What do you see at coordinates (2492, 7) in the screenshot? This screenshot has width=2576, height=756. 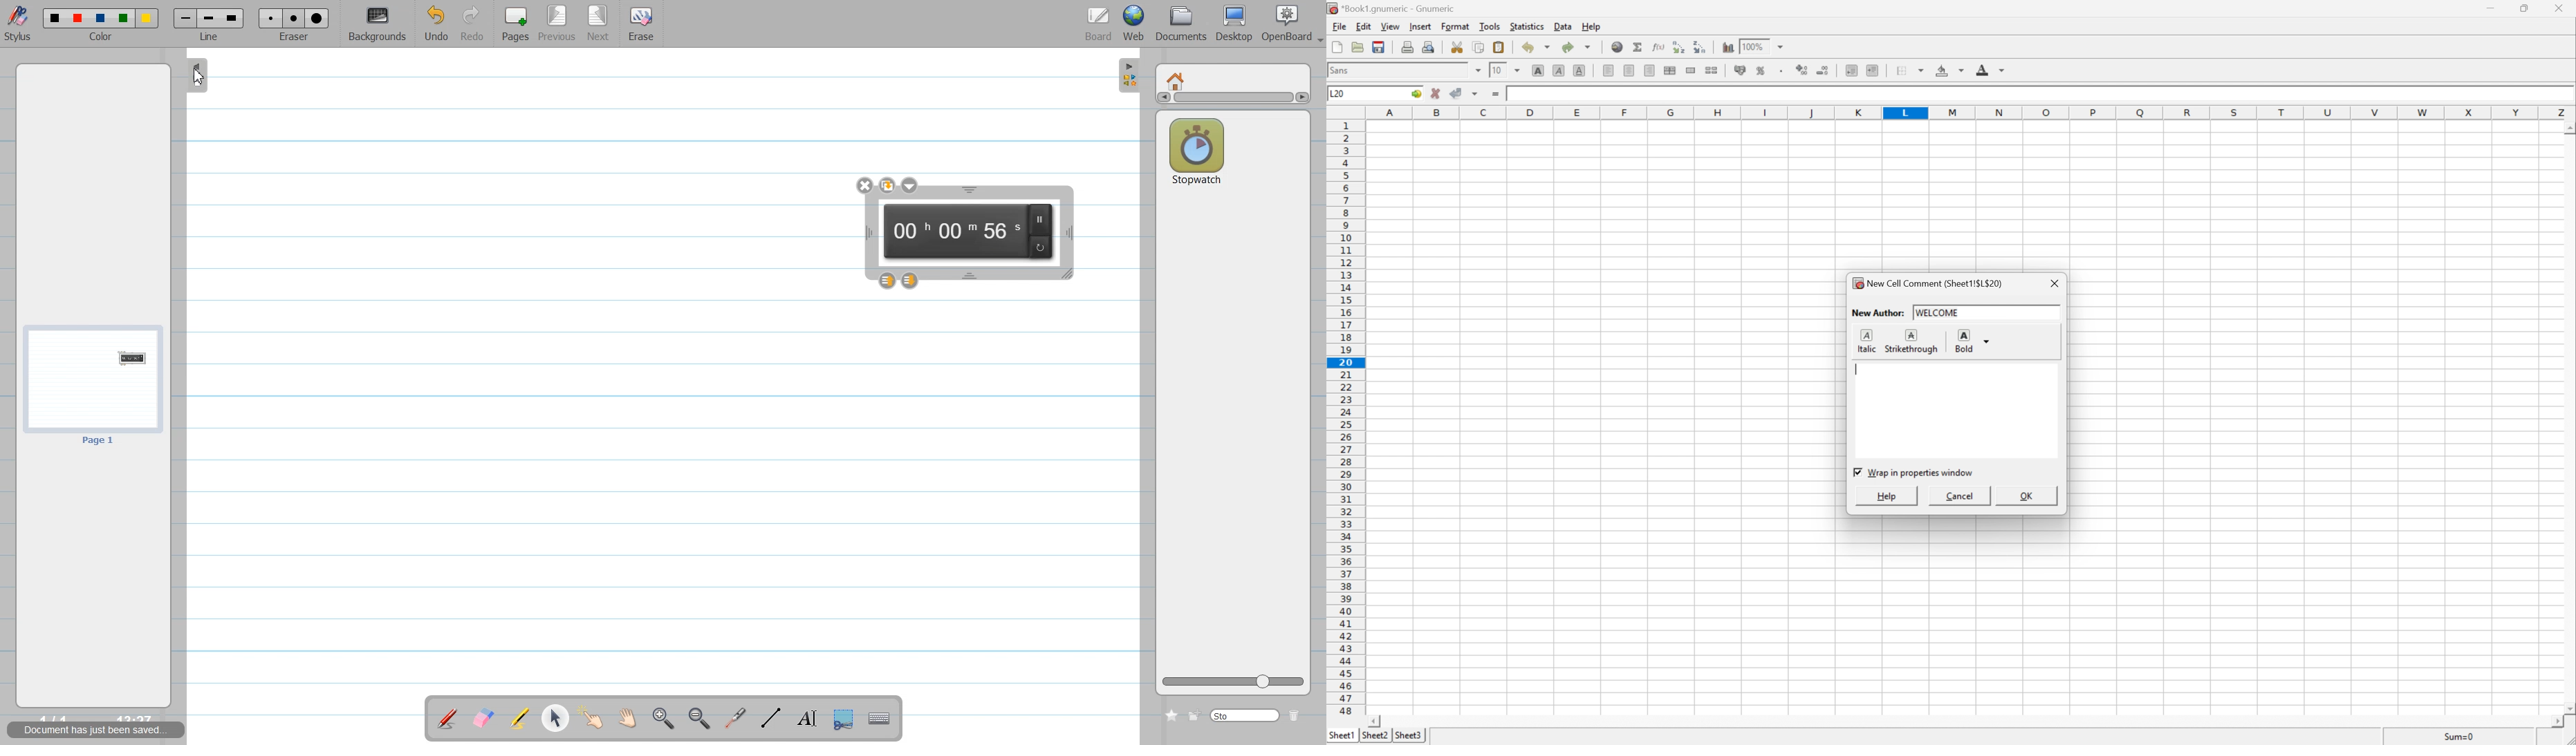 I see `Minimize` at bounding box center [2492, 7].